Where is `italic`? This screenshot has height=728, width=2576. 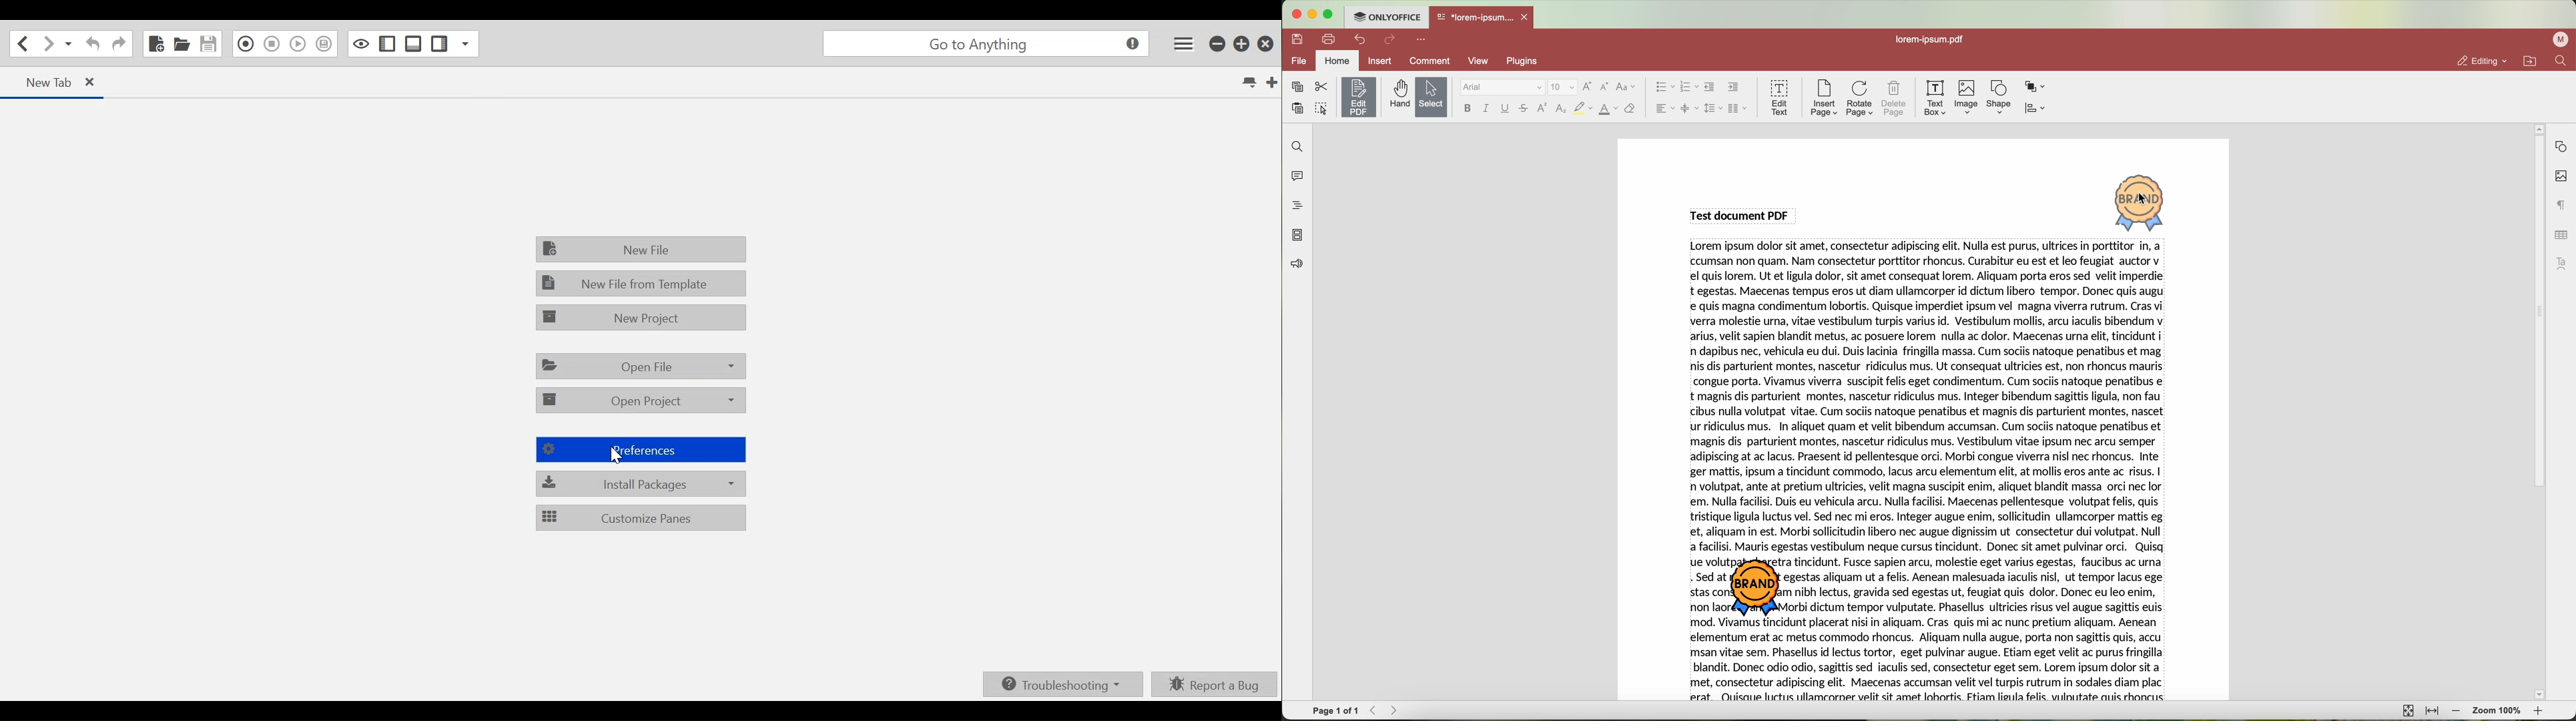 italic is located at coordinates (1486, 108).